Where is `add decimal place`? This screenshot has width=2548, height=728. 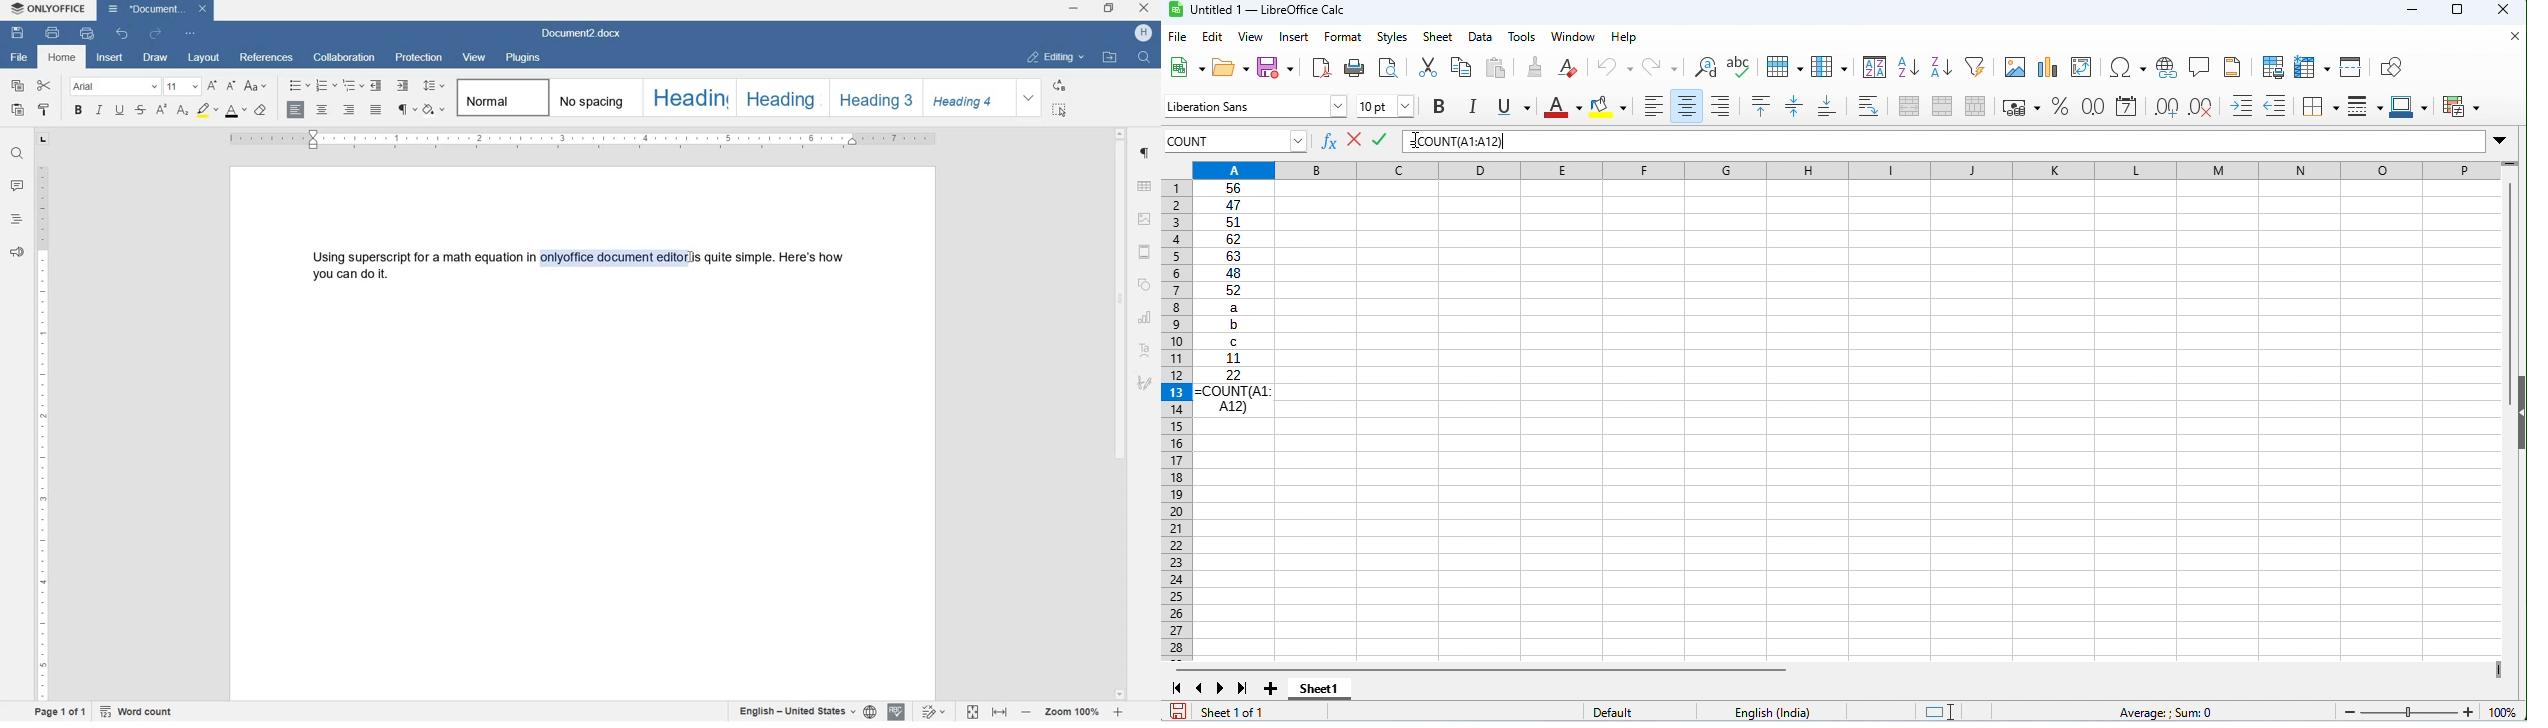
add decimal place is located at coordinates (2166, 107).